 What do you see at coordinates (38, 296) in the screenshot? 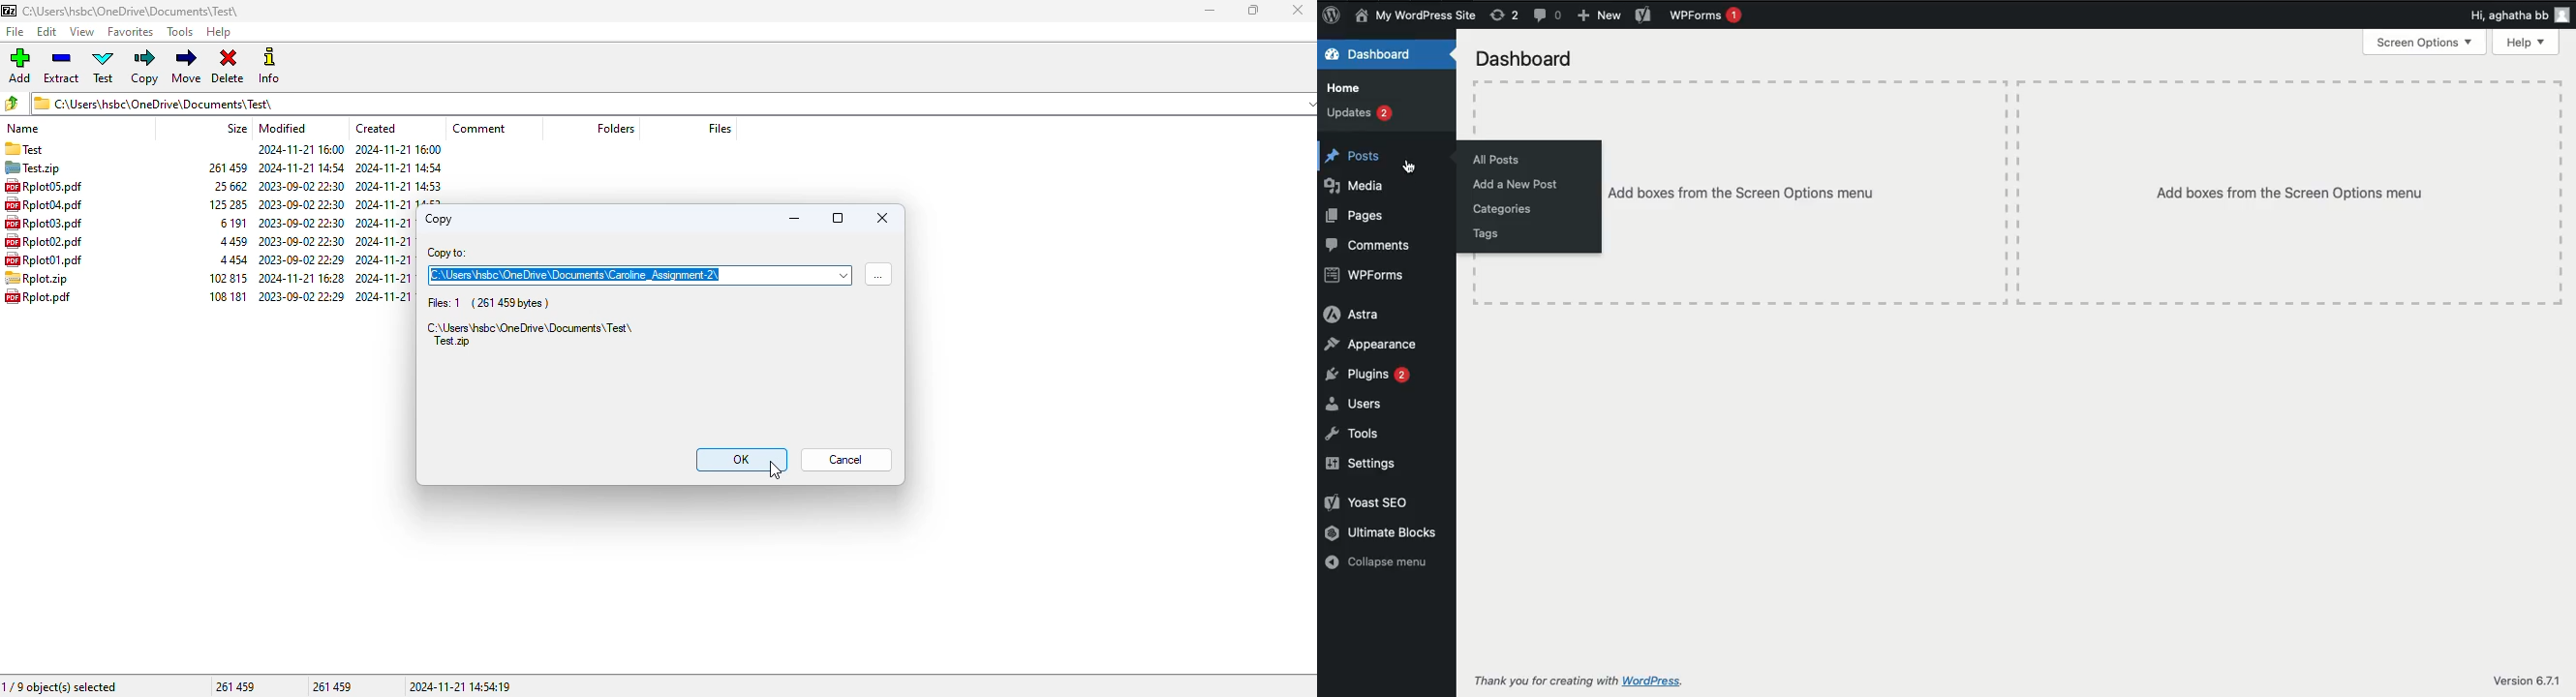
I see `file name` at bounding box center [38, 296].